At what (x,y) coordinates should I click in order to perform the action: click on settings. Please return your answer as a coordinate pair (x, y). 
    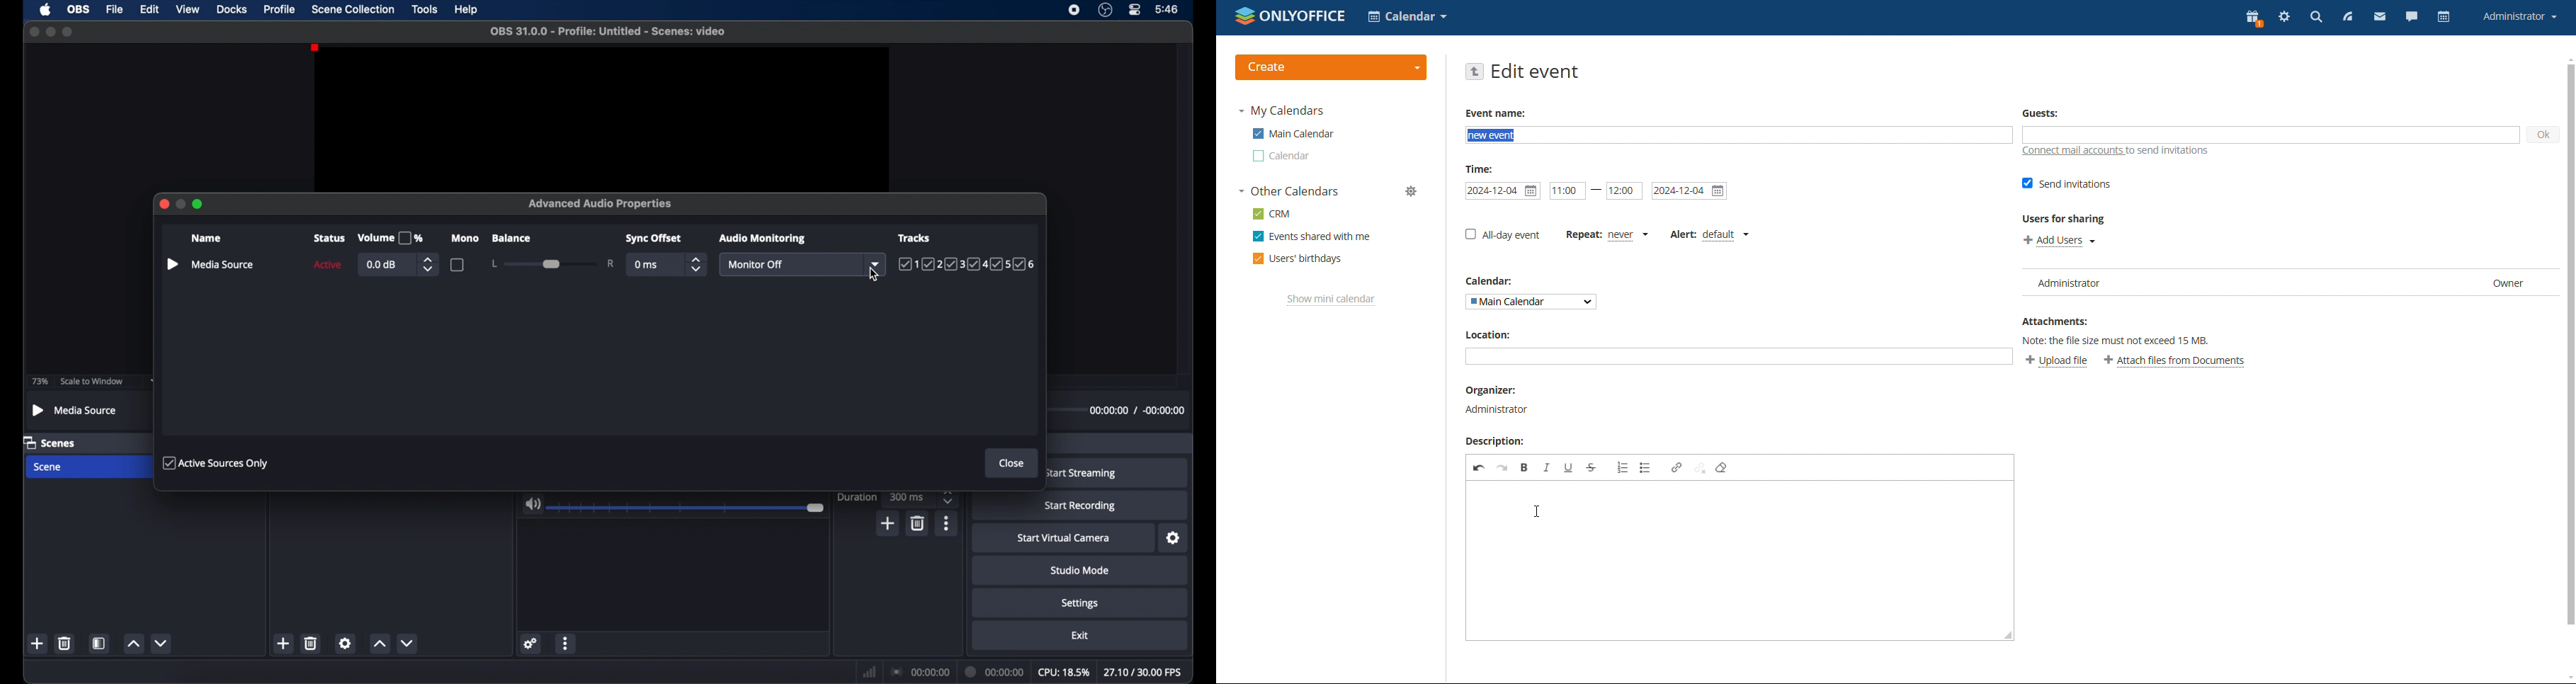
    Looking at the image, I should click on (346, 643).